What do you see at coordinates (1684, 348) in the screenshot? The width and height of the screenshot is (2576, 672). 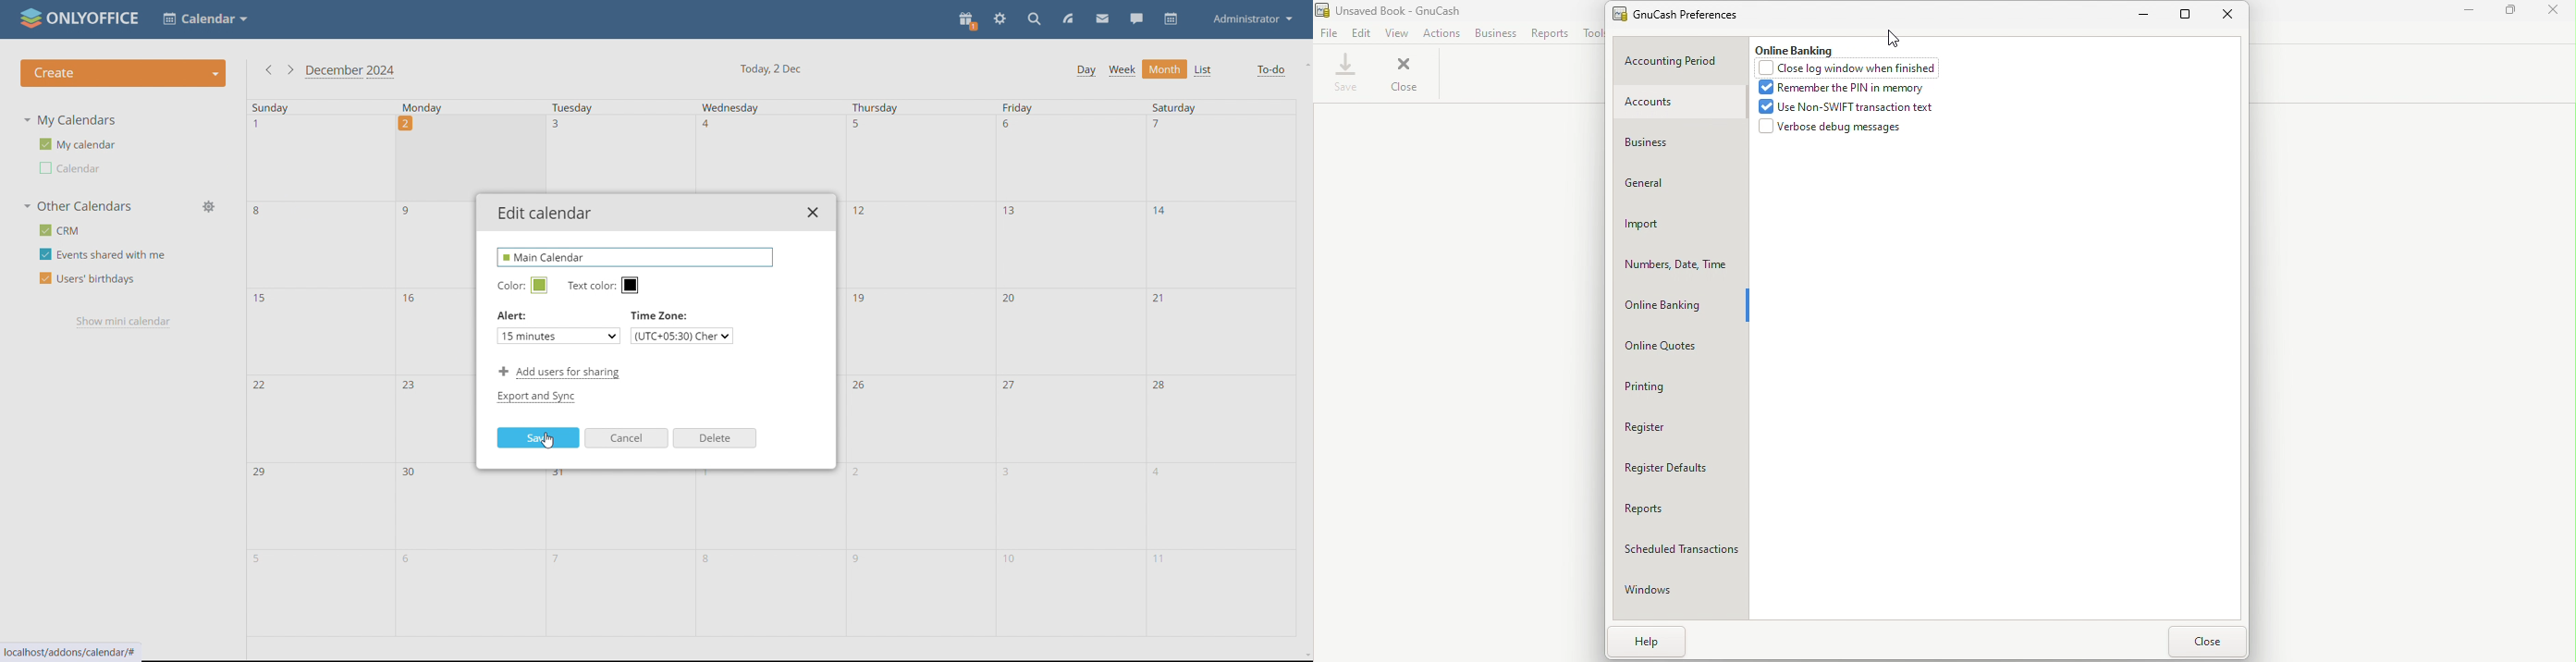 I see `Online Quotes` at bounding box center [1684, 348].